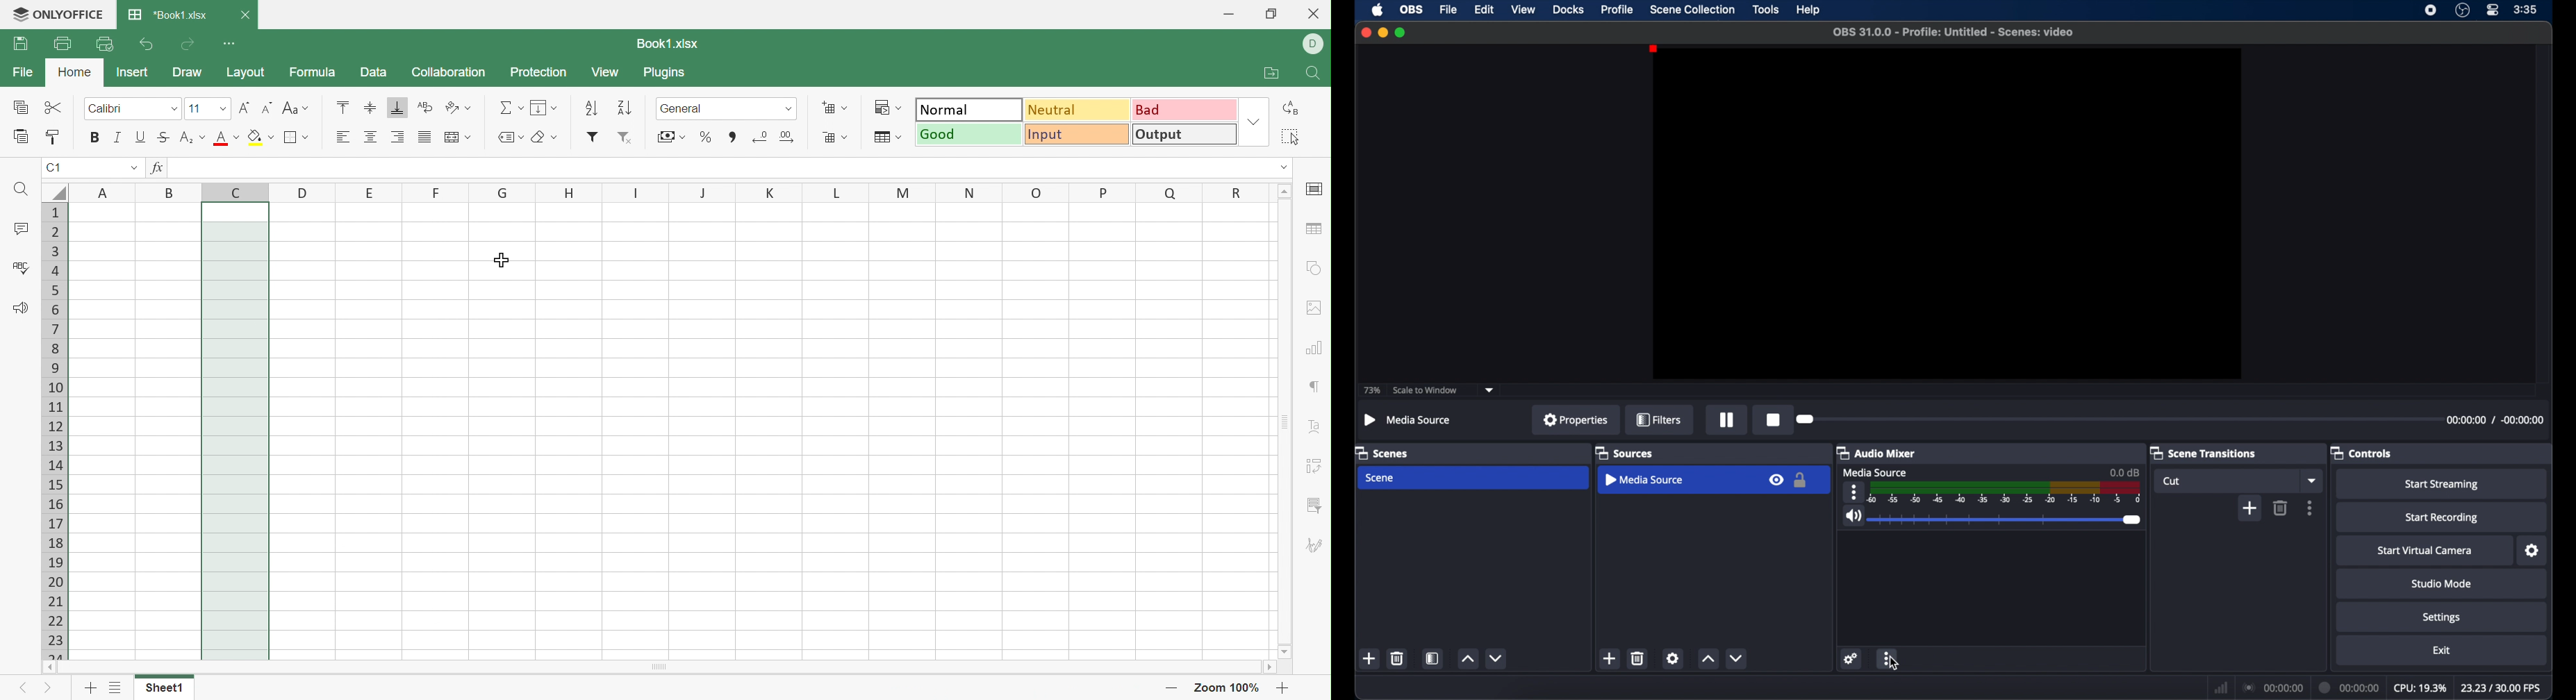 Image resolution: width=2576 pixels, height=700 pixels. Describe the element at coordinates (1425, 390) in the screenshot. I see `scale to window` at that location.